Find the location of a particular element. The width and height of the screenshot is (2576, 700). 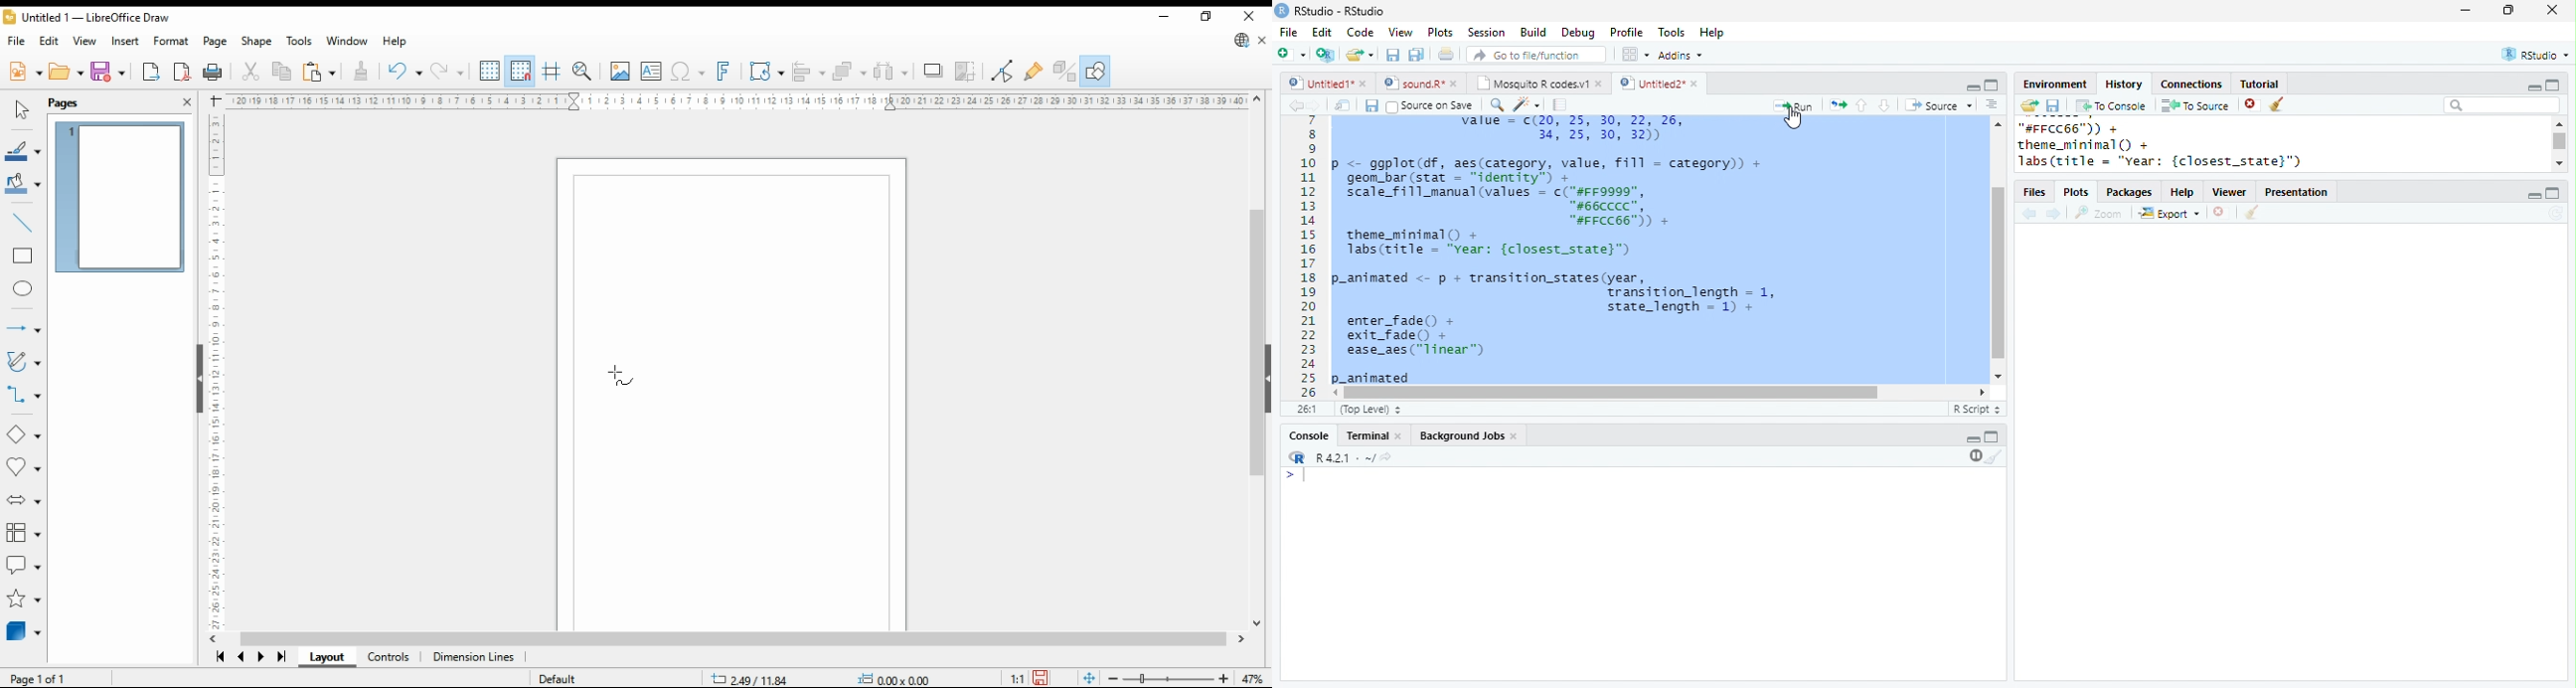

Zoom is located at coordinates (2099, 213).